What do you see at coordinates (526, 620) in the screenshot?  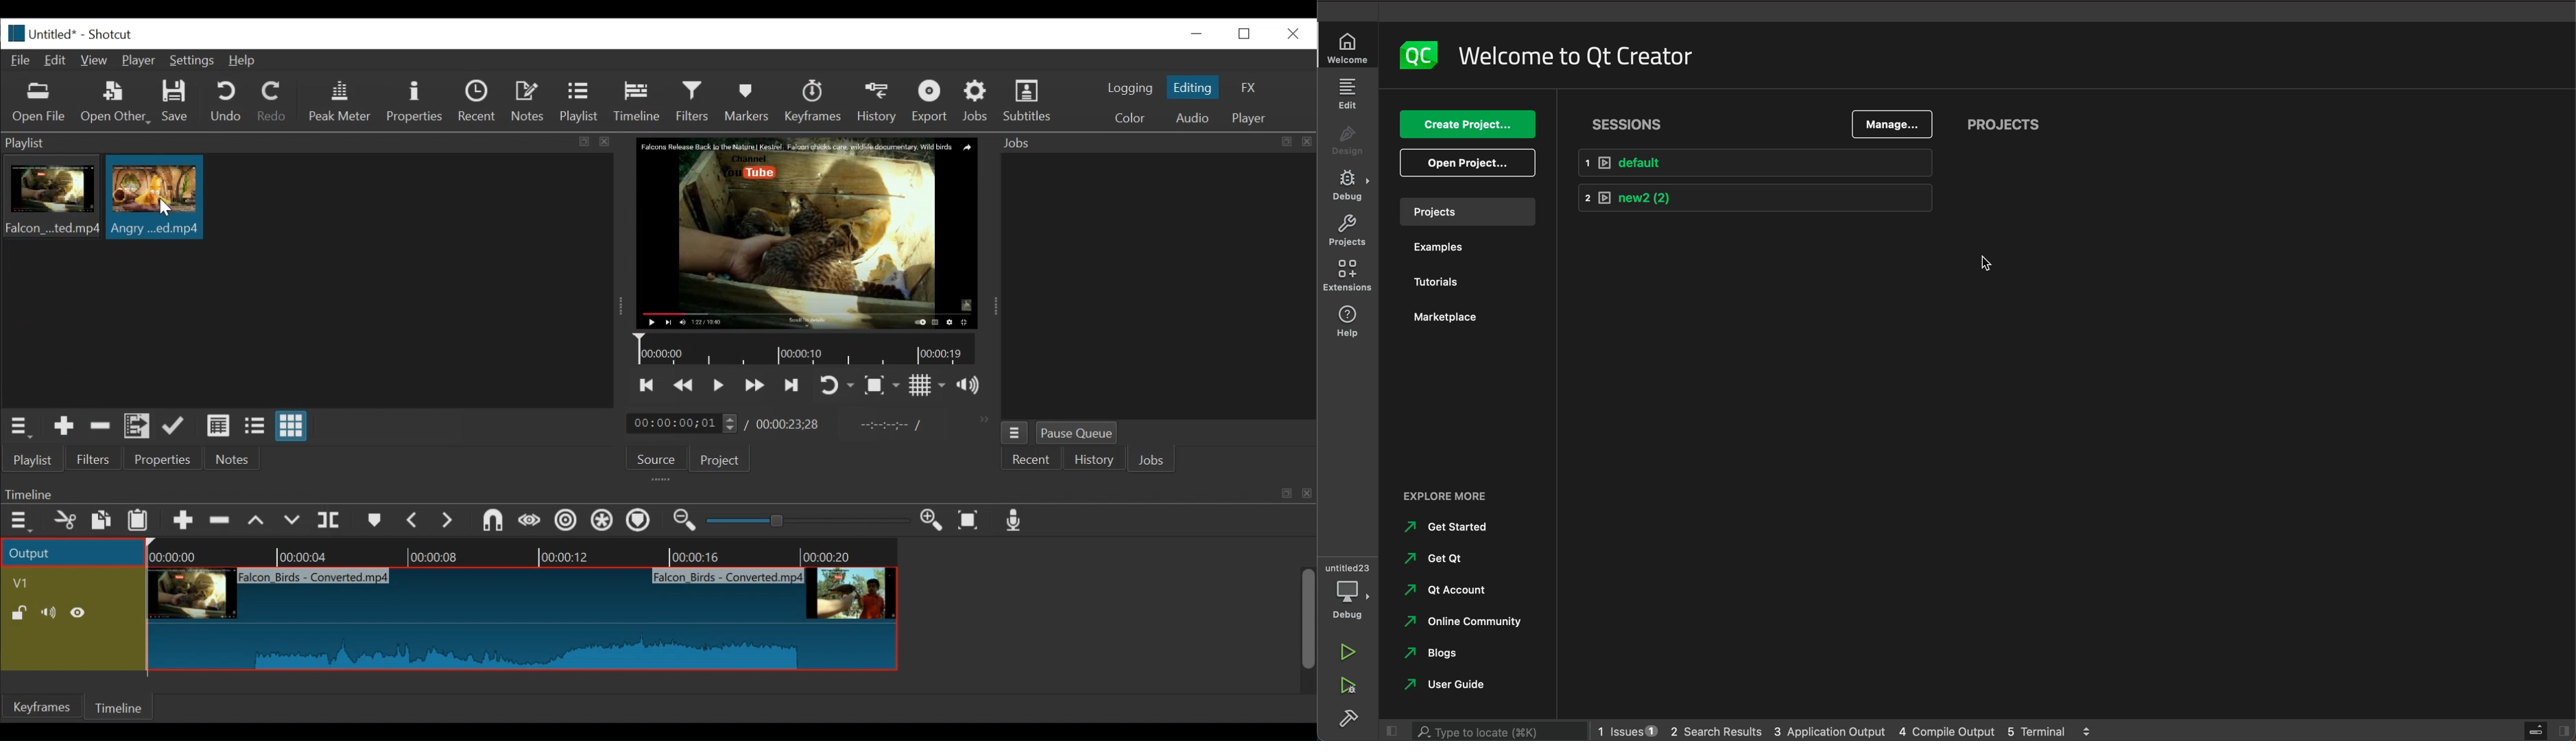 I see `clip` at bounding box center [526, 620].